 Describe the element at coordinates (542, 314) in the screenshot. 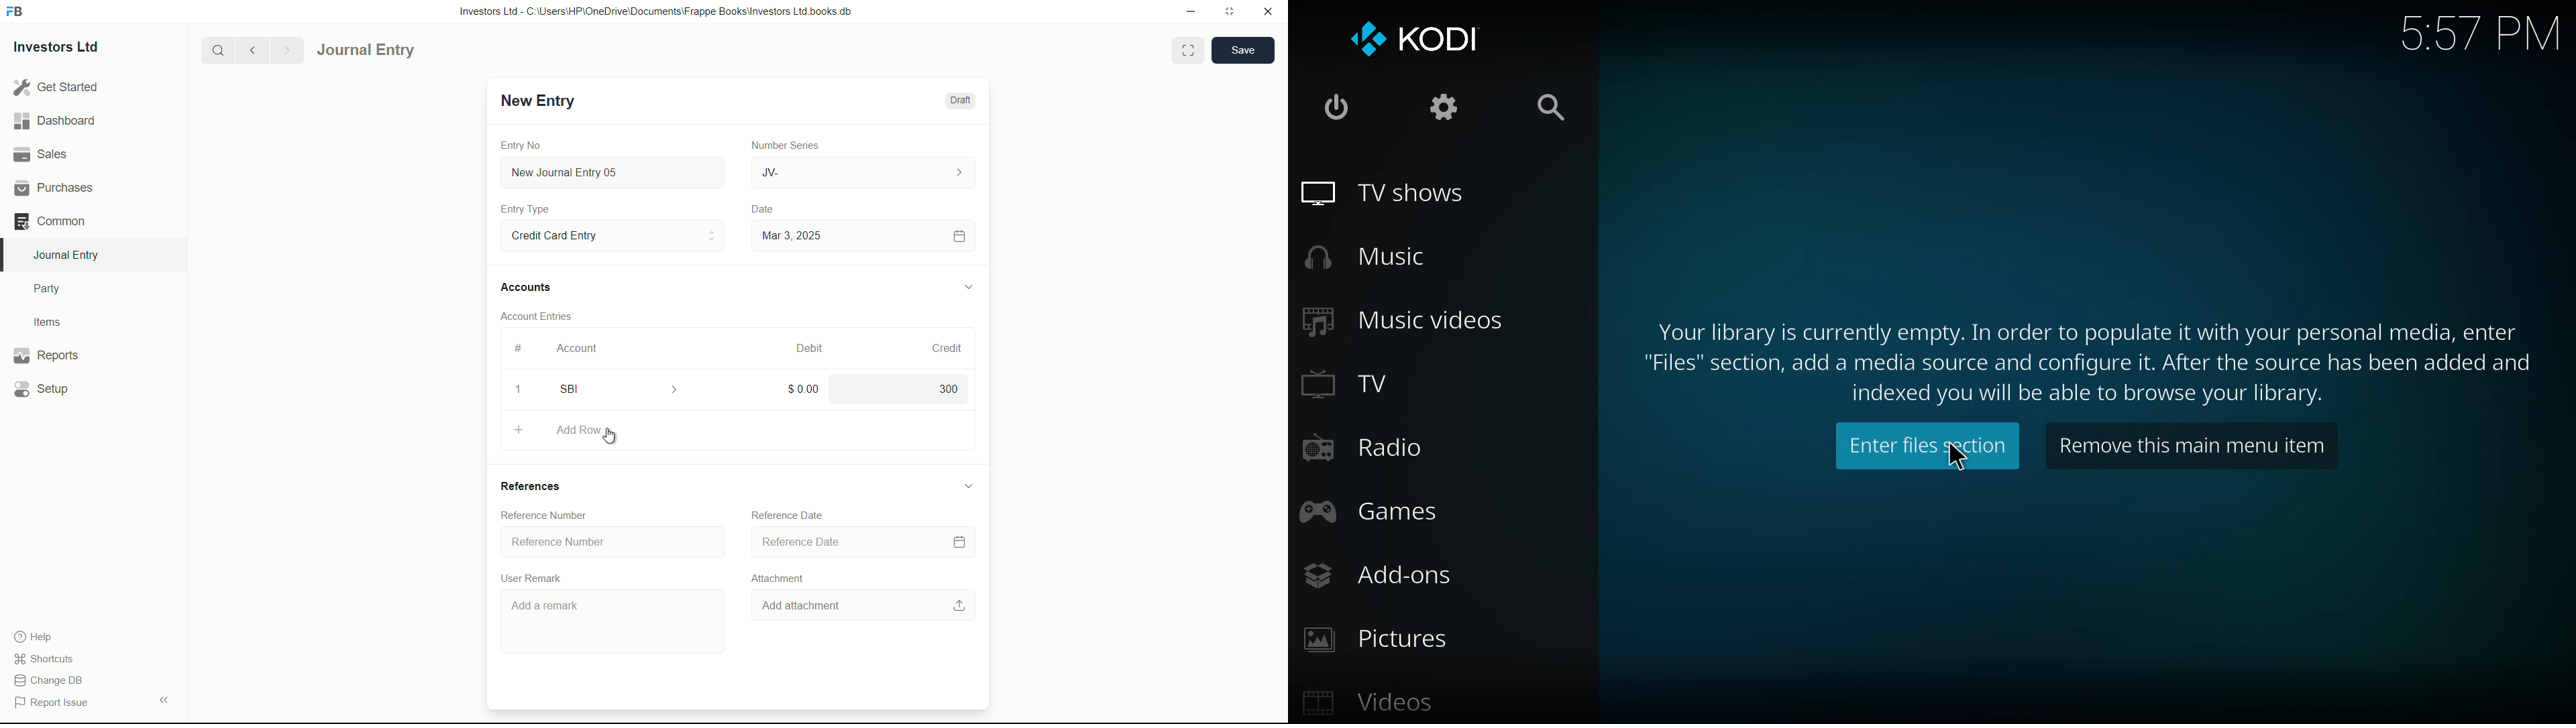

I see `Account Entries` at that location.